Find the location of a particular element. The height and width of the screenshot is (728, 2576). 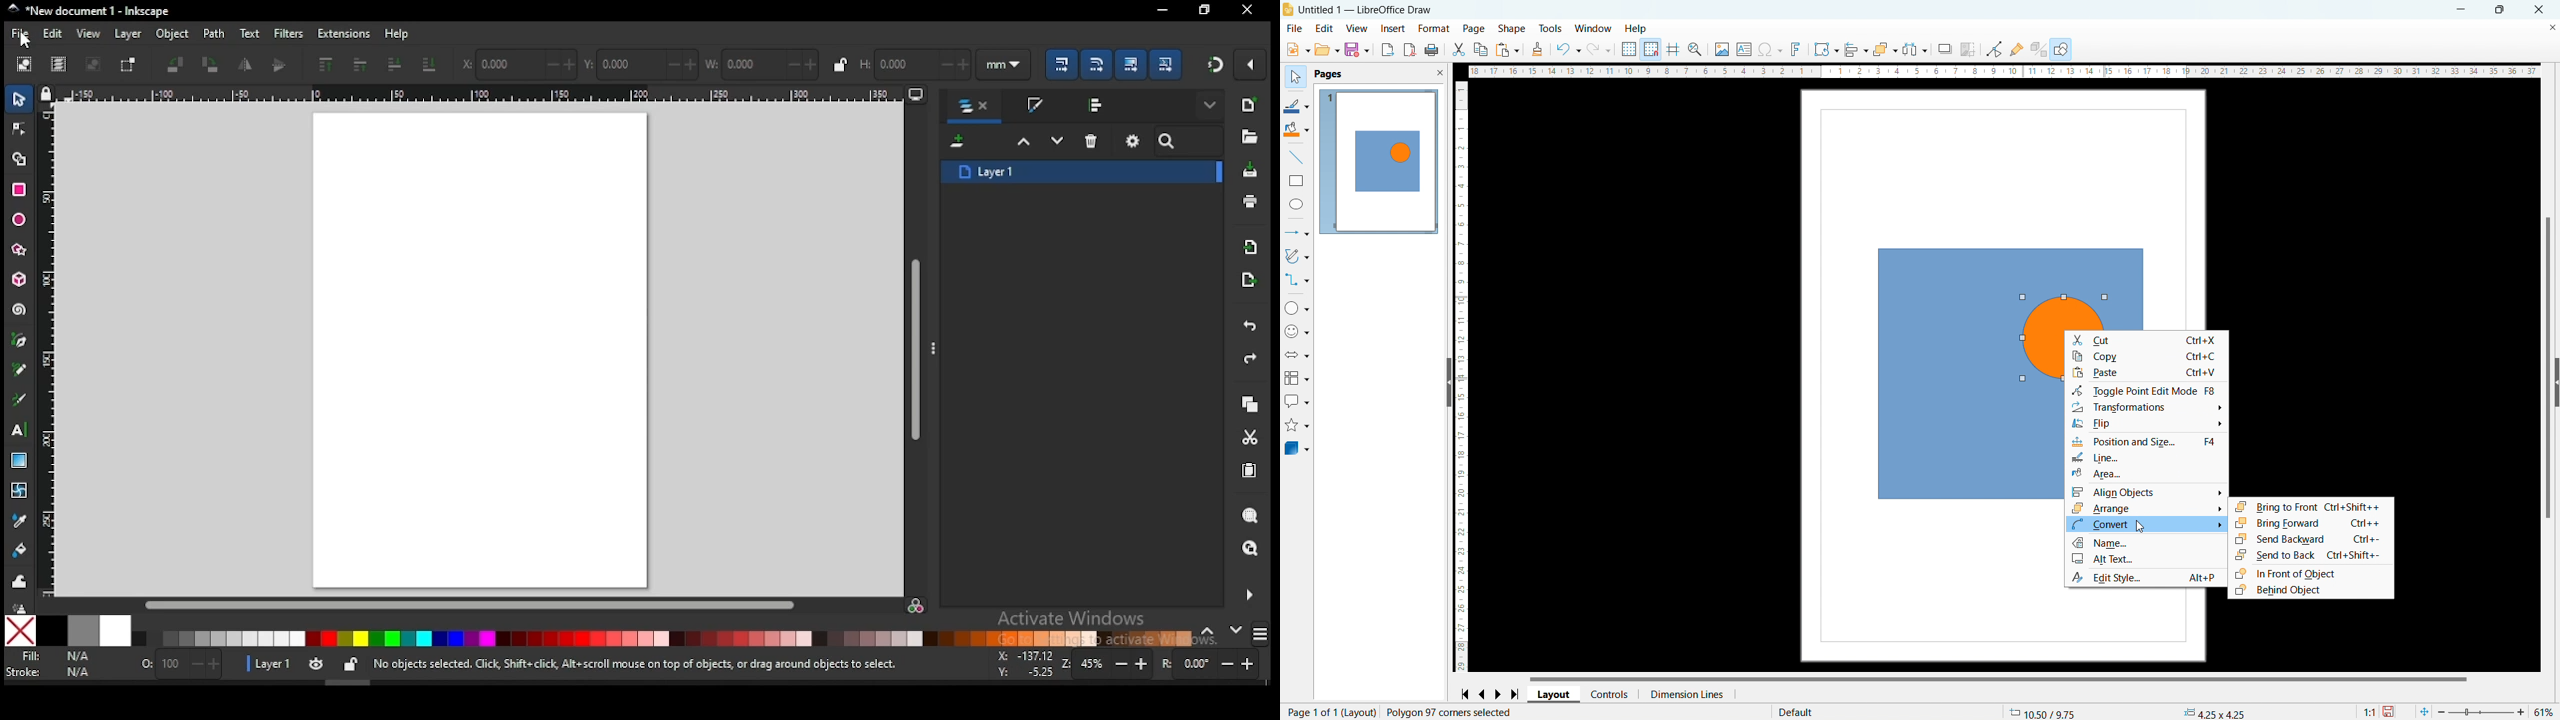

3D objects is located at coordinates (1295, 448).